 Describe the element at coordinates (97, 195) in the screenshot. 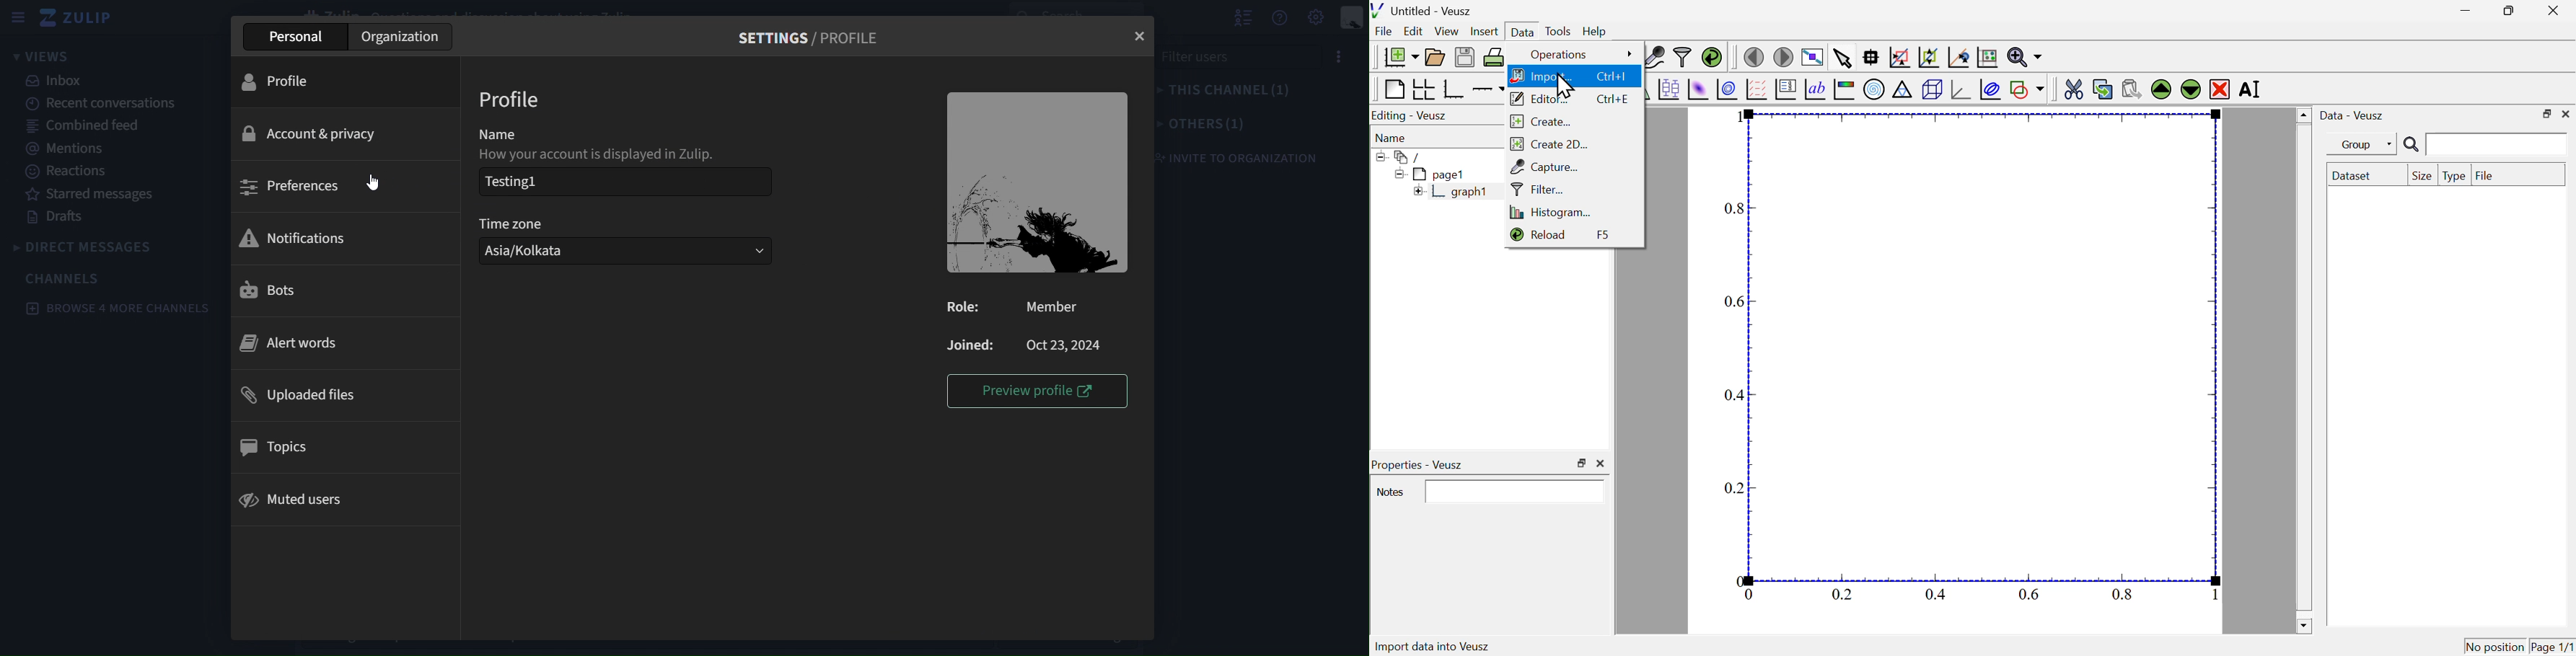

I see `starred messages` at that location.